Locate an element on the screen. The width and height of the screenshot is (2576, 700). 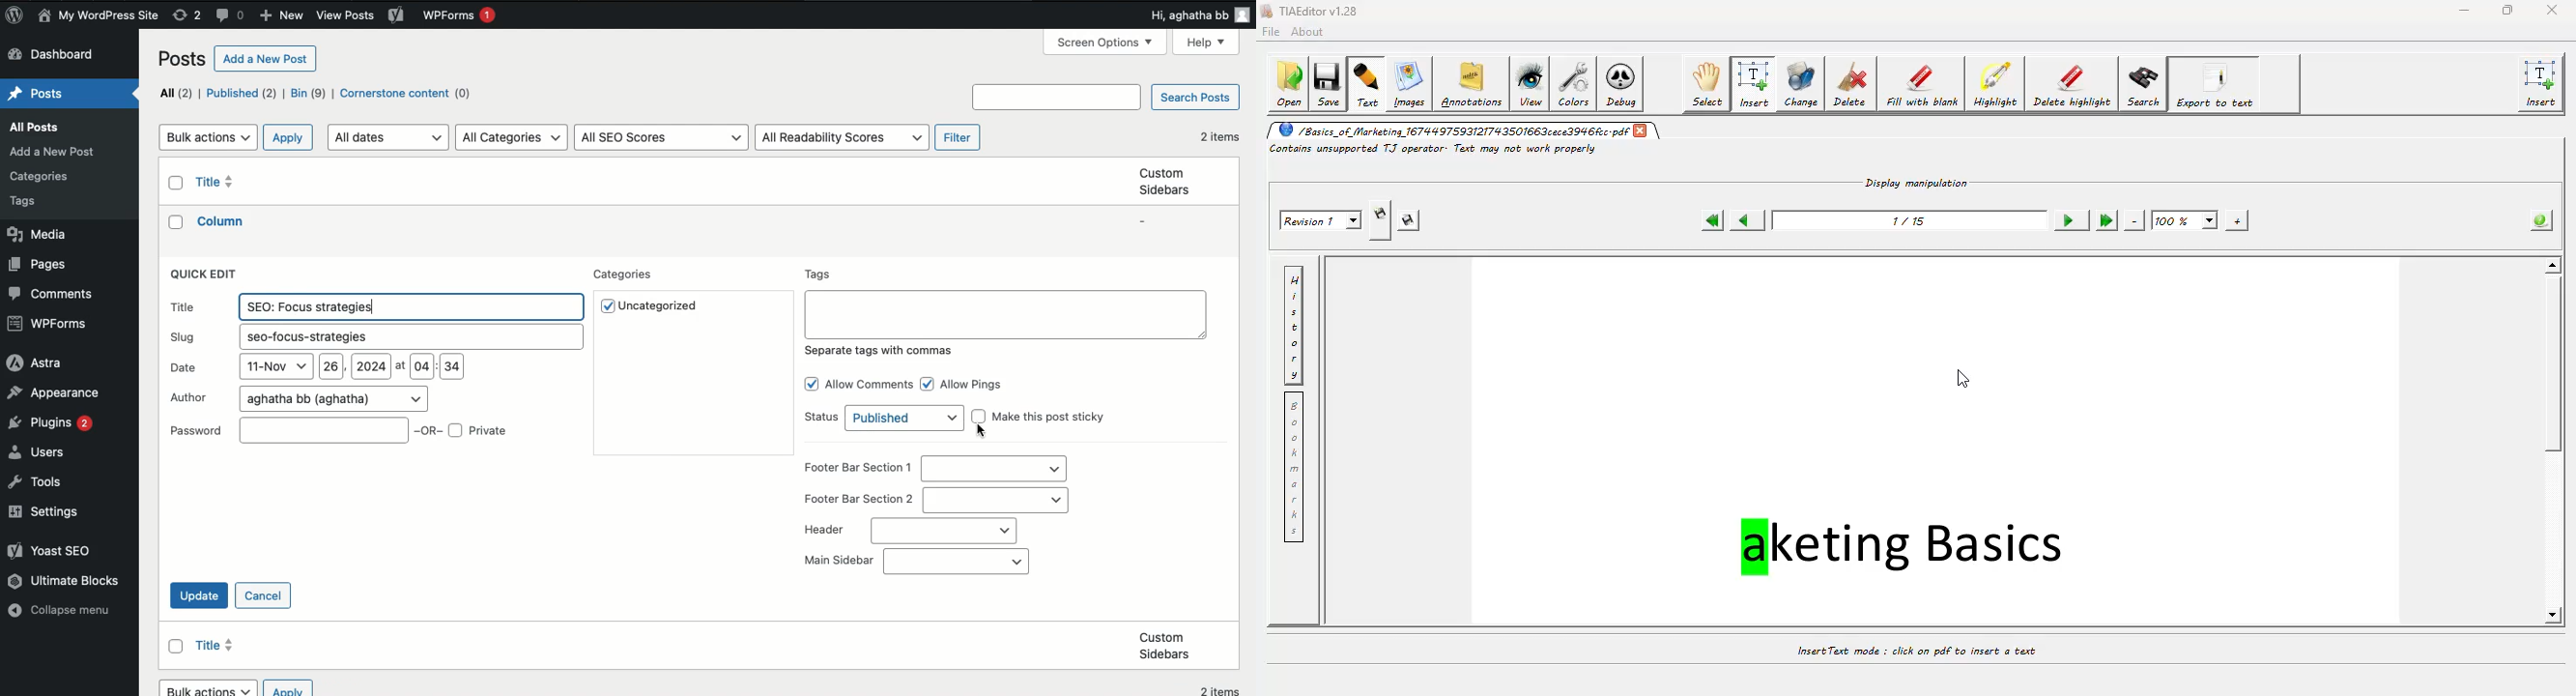
section is located at coordinates (994, 470).